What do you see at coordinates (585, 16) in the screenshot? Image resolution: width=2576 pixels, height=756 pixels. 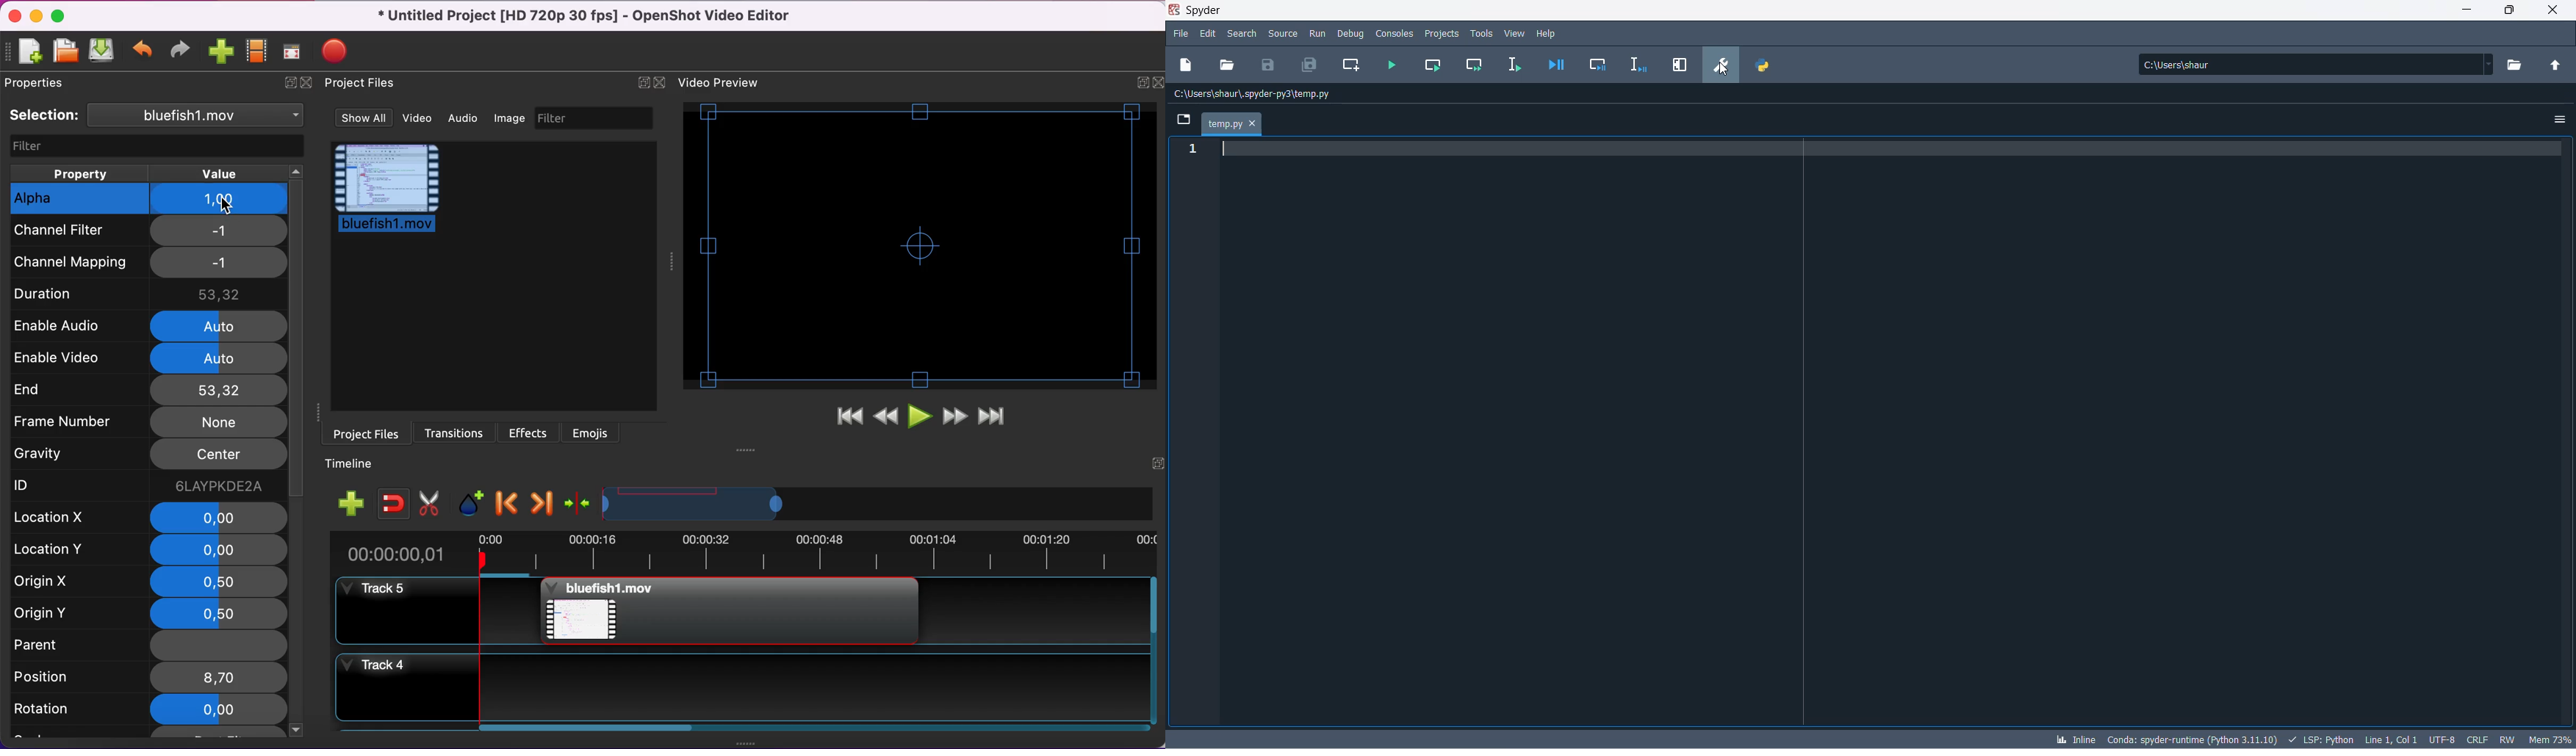 I see `title` at bounding box center [585, 16].